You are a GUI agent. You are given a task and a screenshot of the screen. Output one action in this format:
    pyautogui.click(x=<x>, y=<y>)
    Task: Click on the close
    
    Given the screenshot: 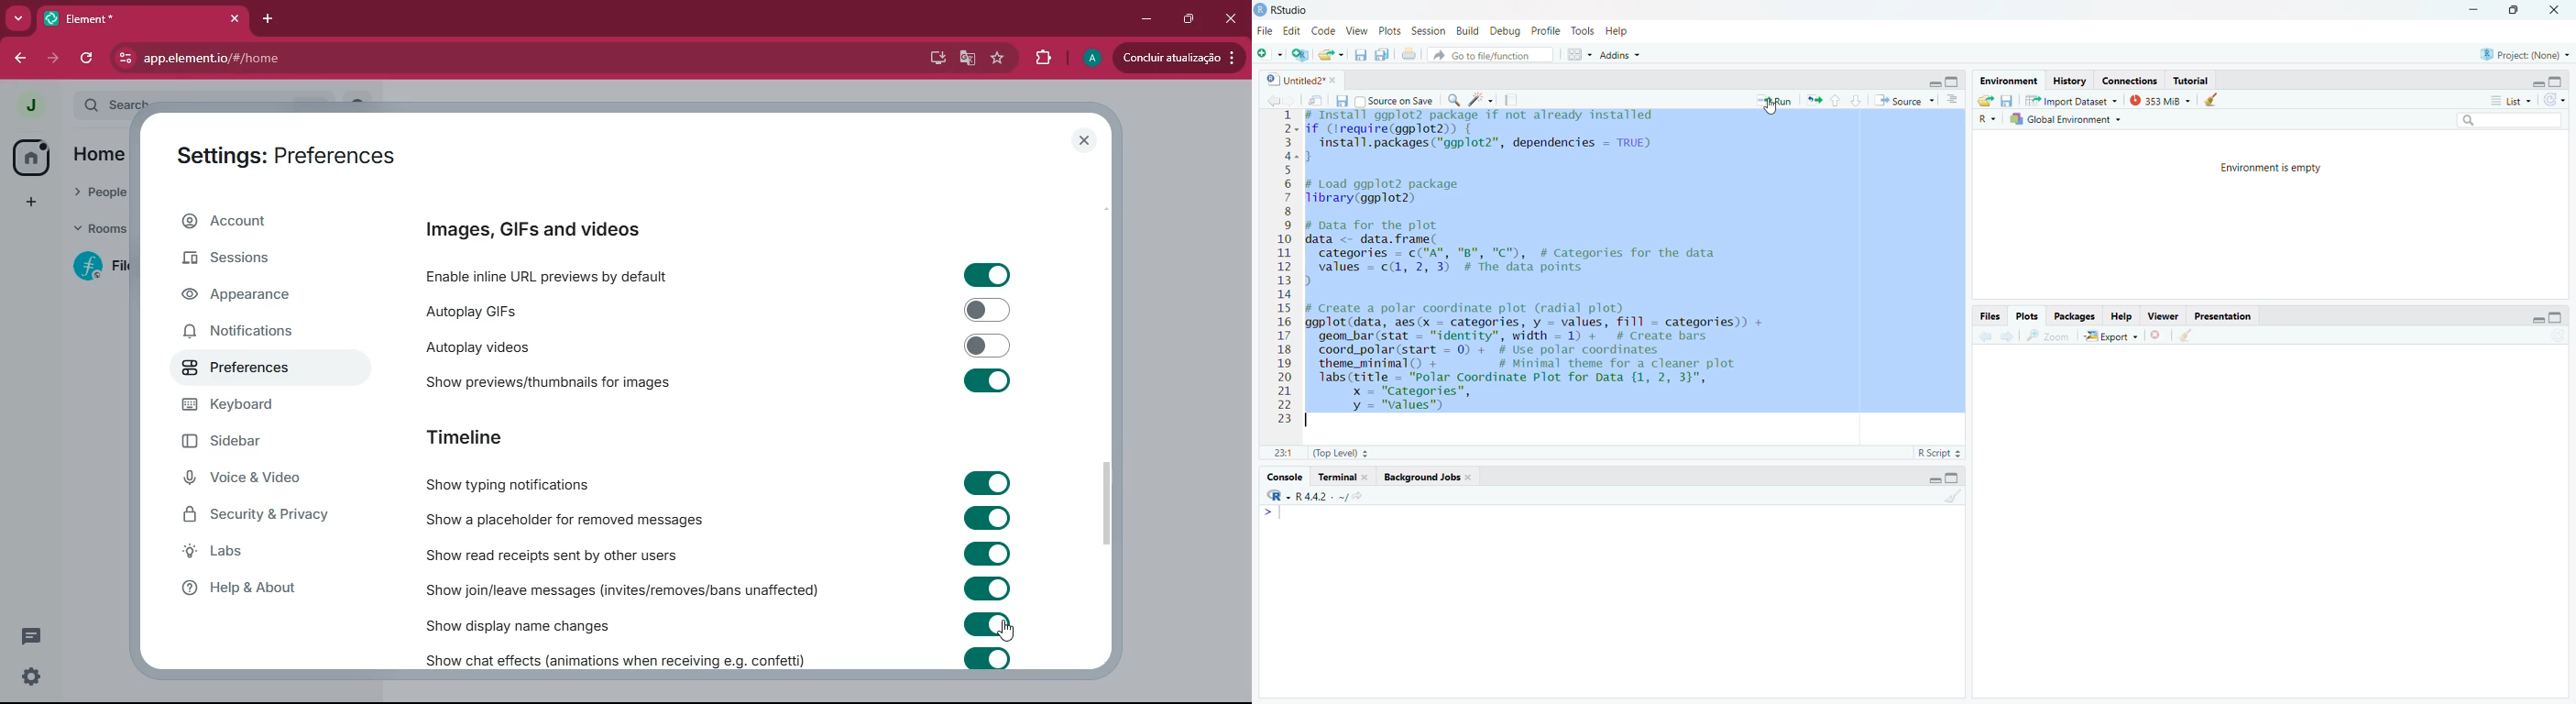 What is the action you would take?
    pyautogui.click(x=2550, y=10)
    